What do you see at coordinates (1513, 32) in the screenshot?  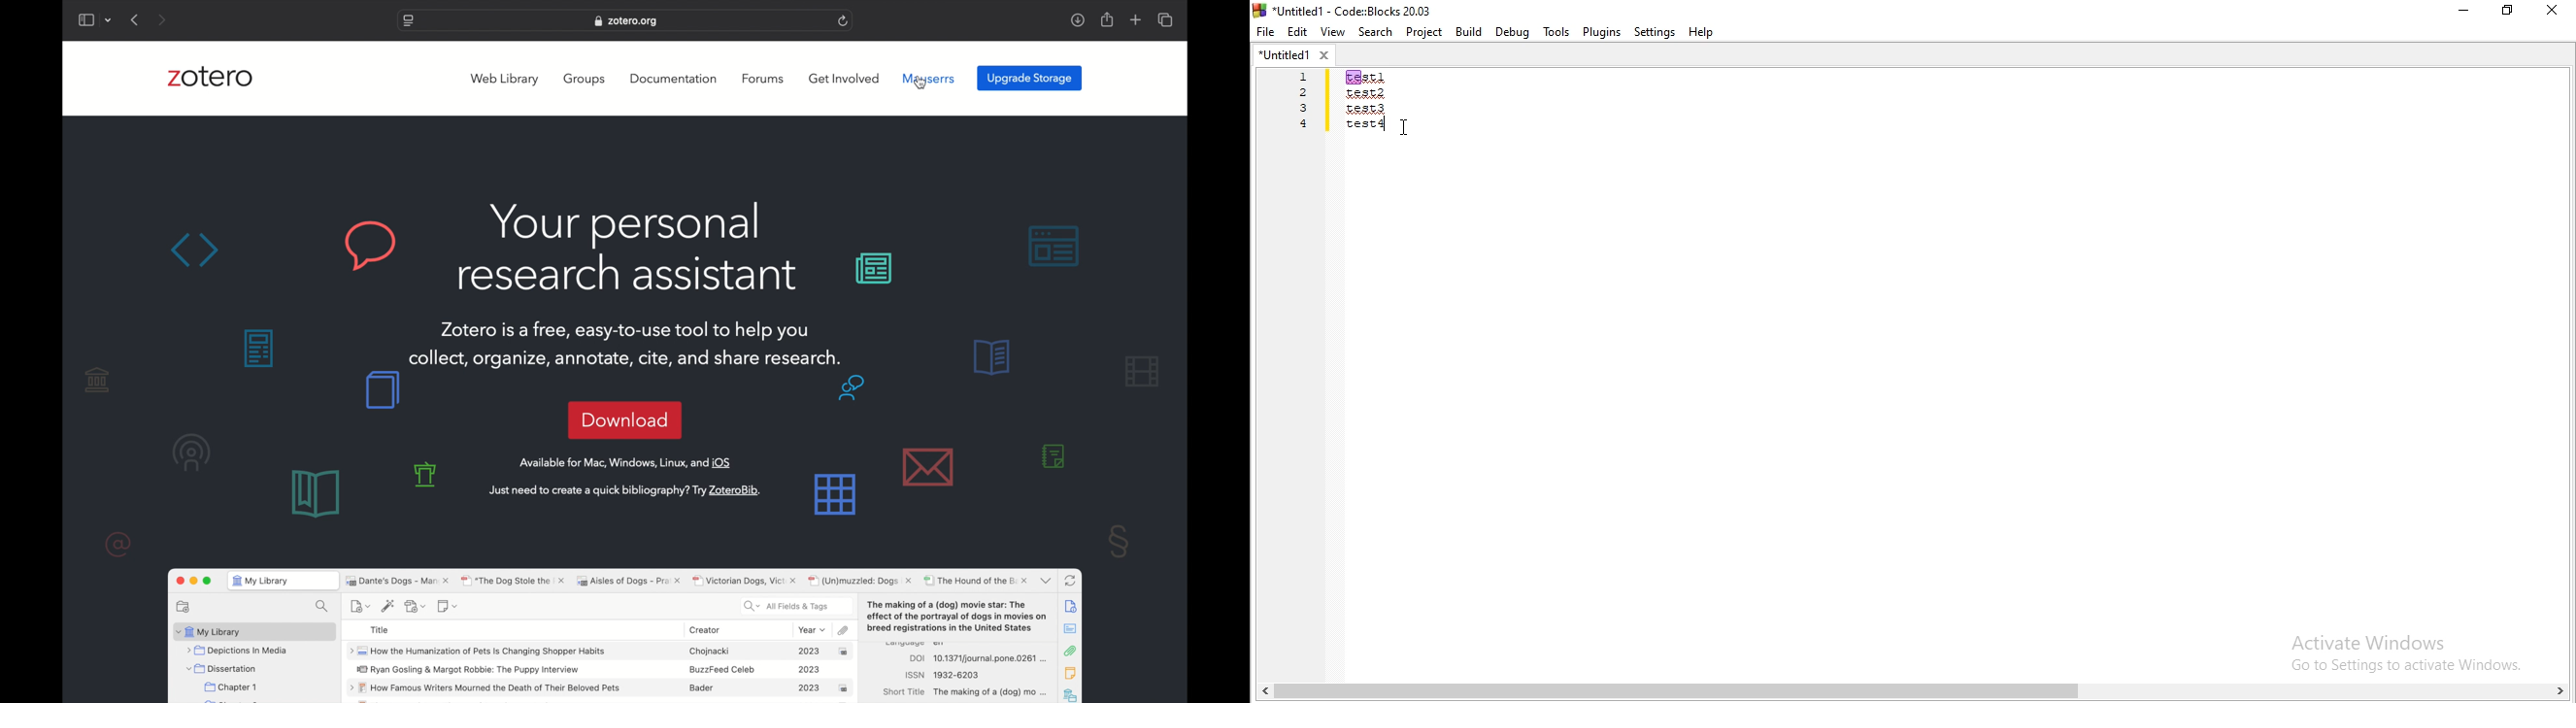 I see `Debug ` at bounding box center [1513, 32].